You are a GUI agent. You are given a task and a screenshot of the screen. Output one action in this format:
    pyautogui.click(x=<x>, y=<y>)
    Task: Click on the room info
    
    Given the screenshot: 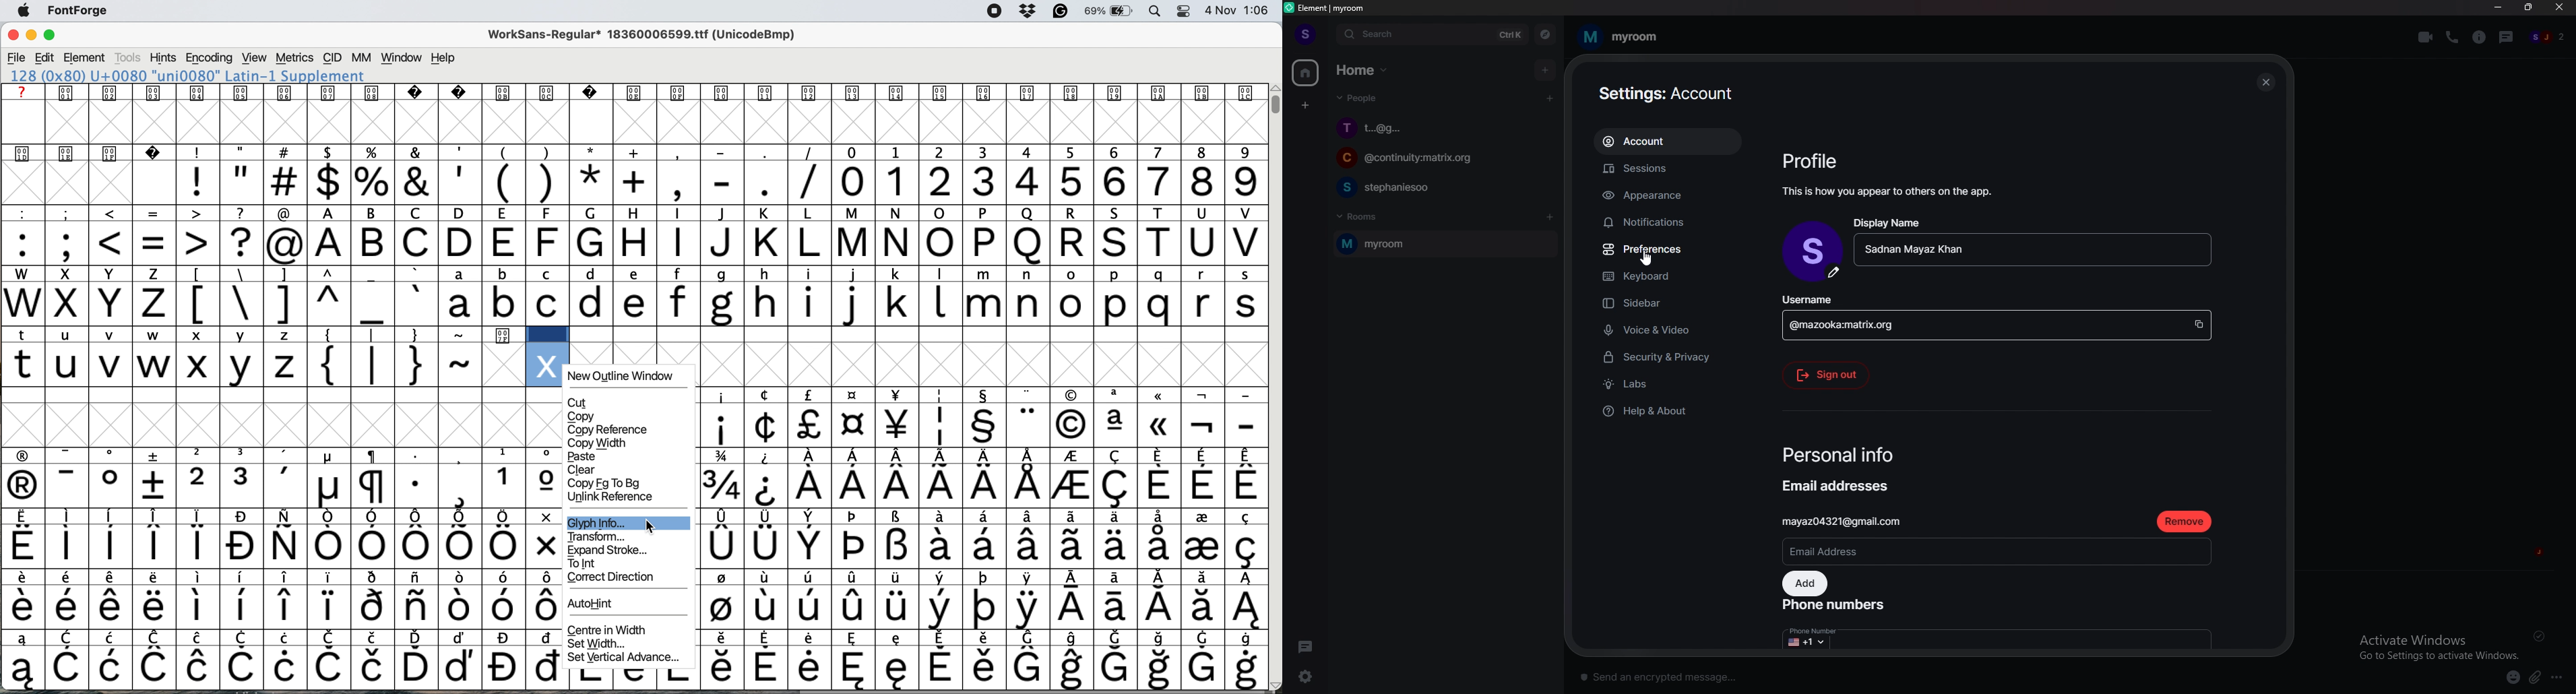 What is the action you would take?
    pyautogui.click(x=2480, y=37)
    